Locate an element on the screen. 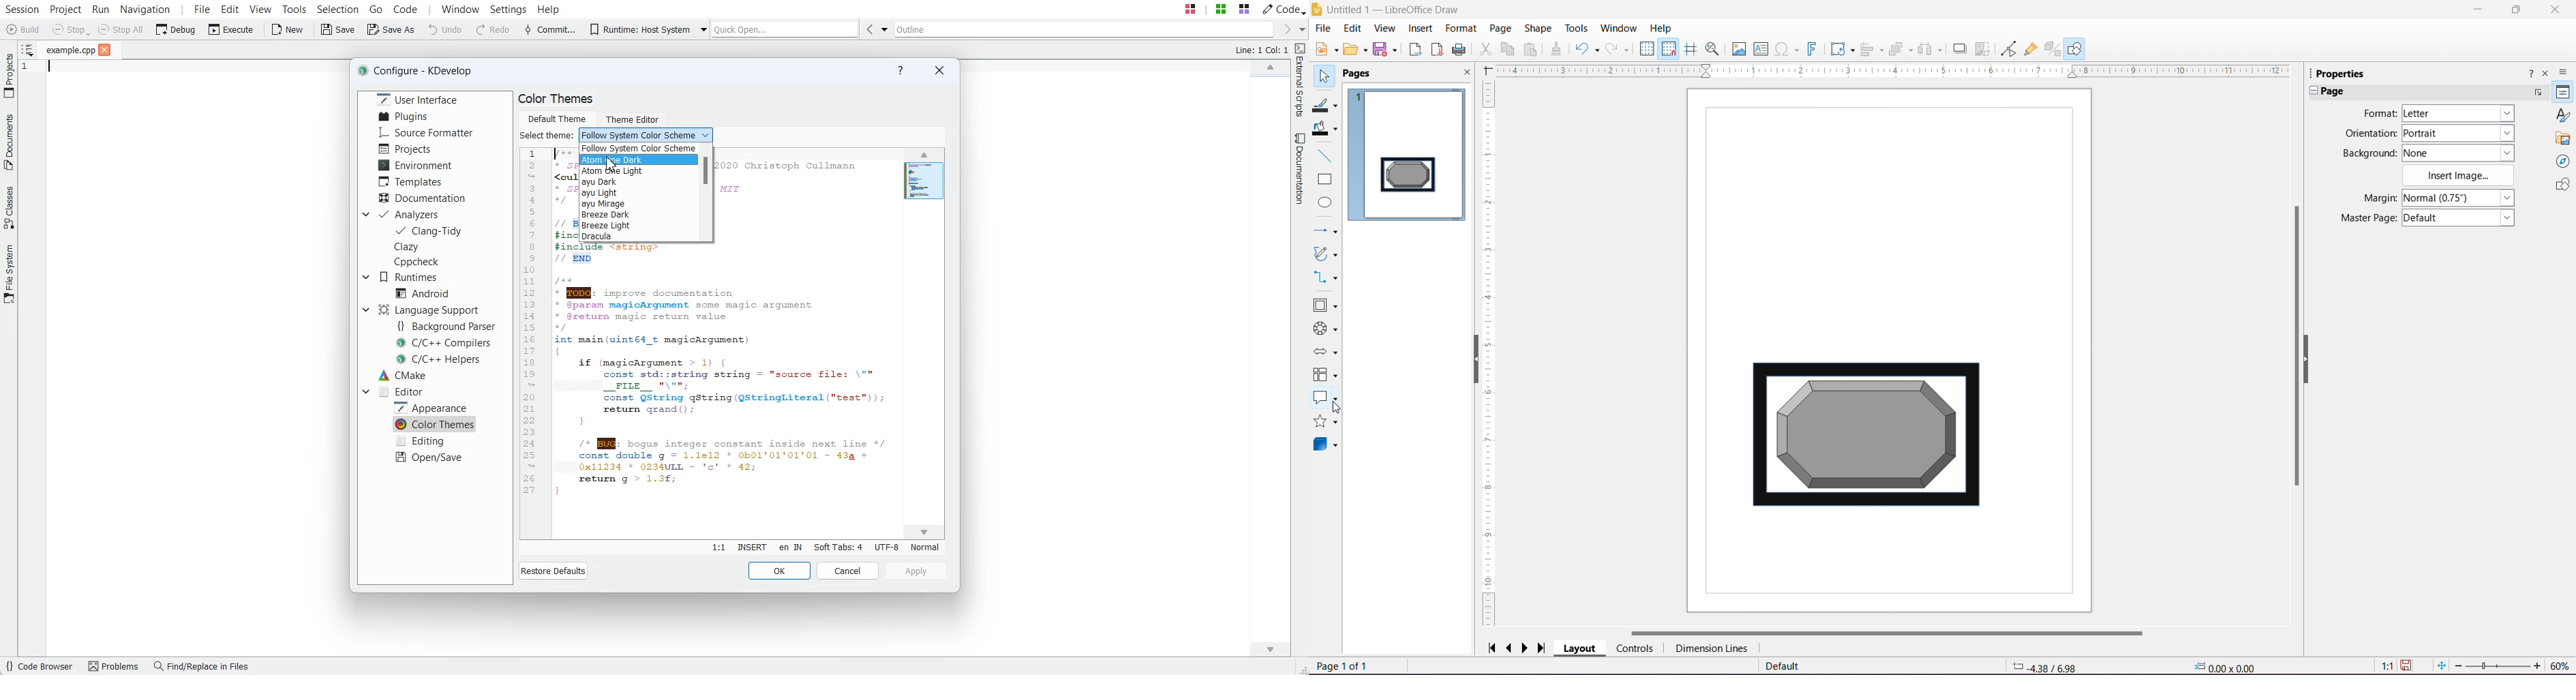 The width and height of the screenshot is (2576, 700). Page 1 of 1 is located at coordinates (1345, 666).